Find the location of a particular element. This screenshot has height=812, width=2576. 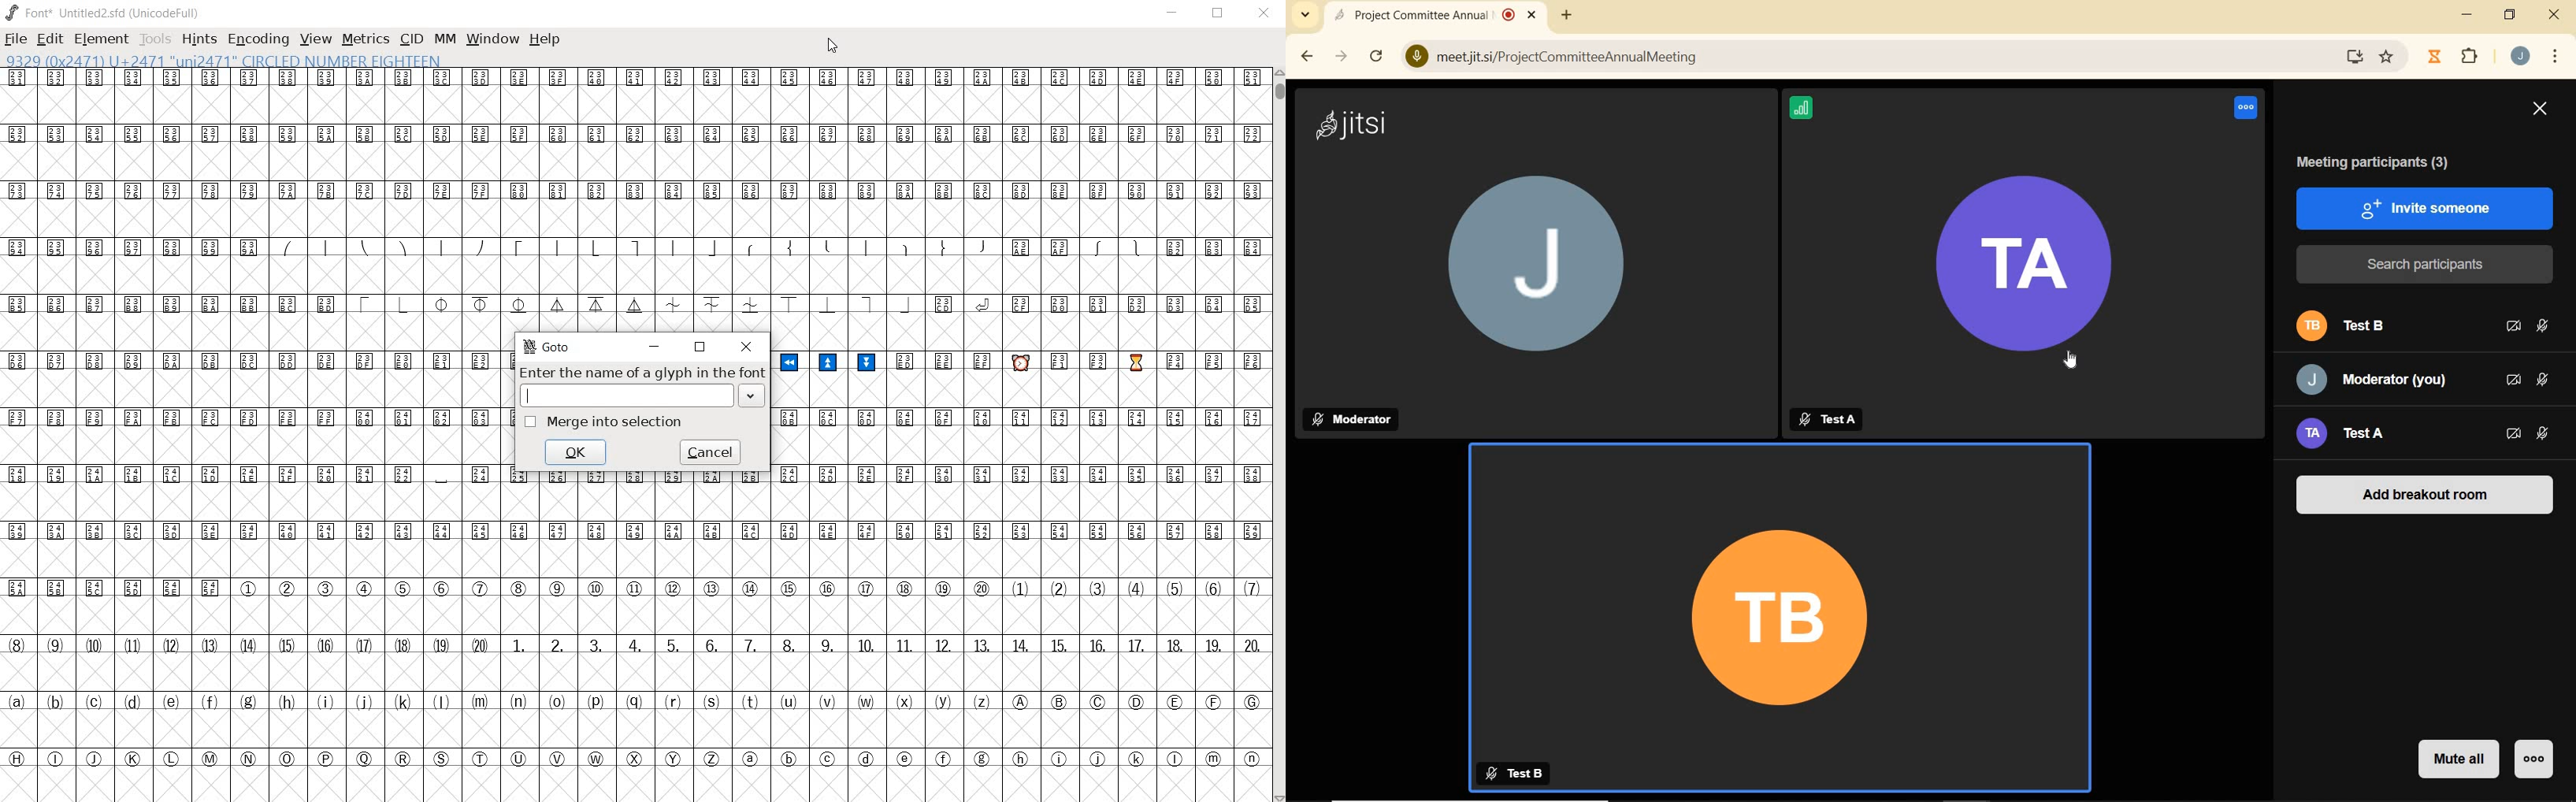

close is located at coordinates (745, 346).